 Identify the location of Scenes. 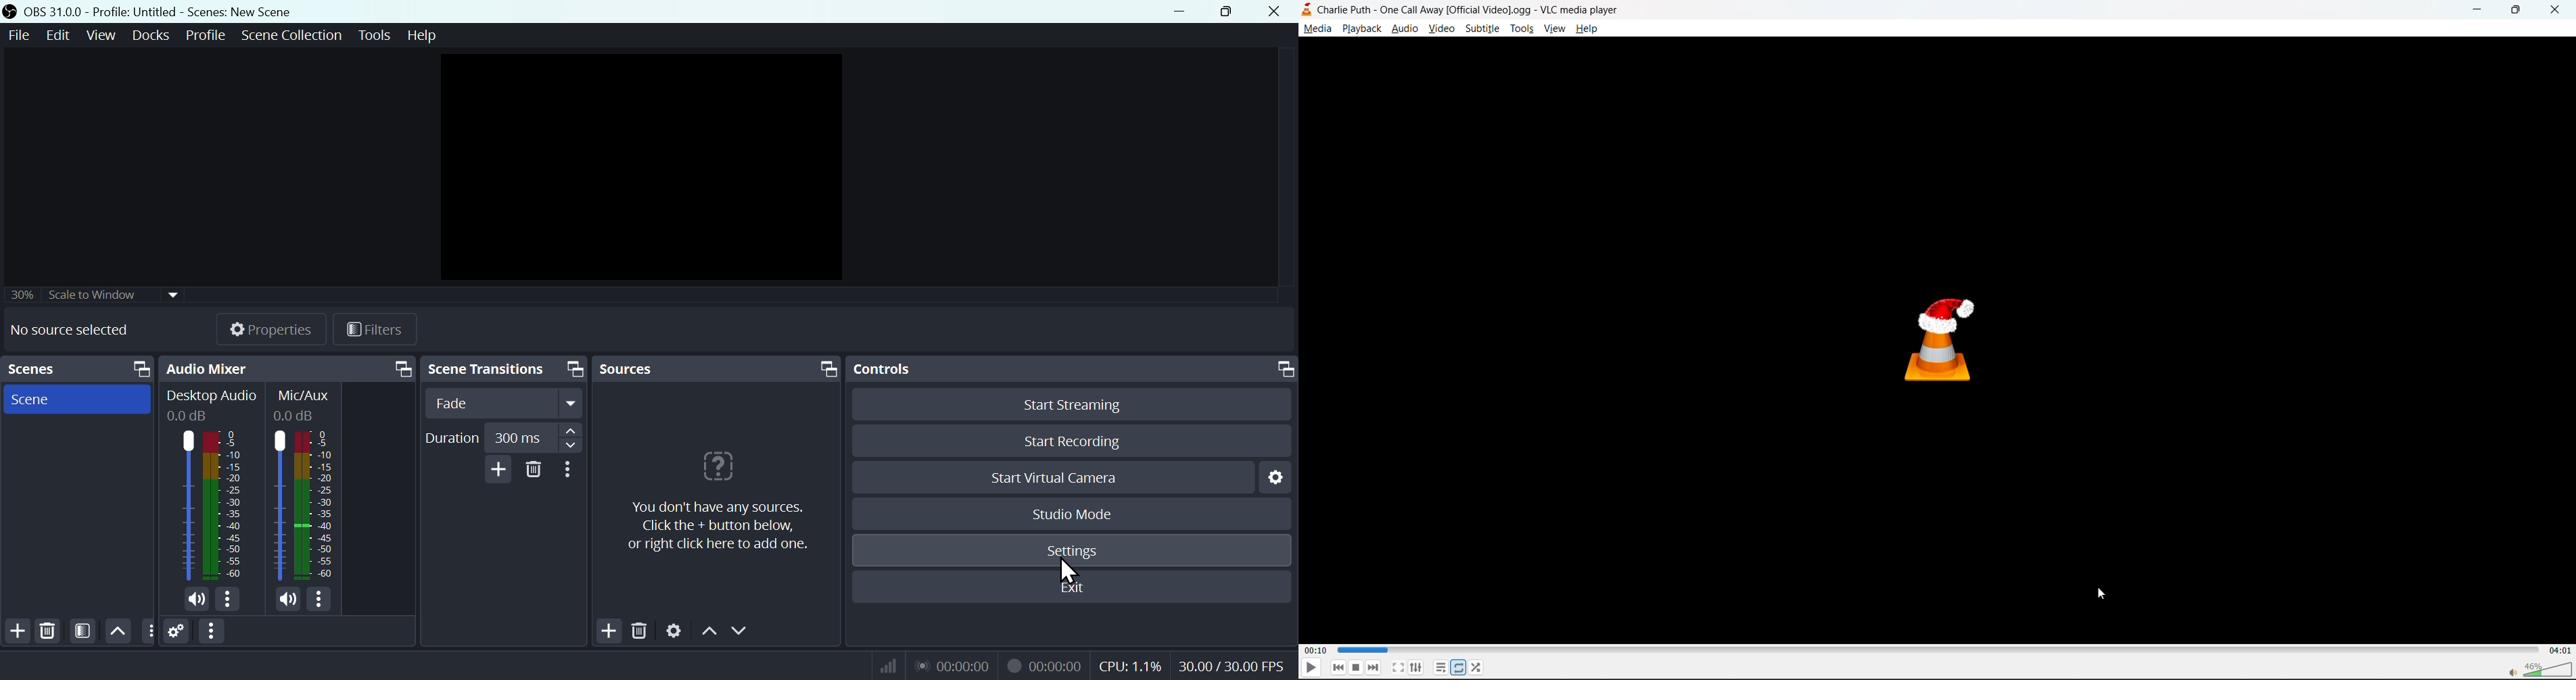
(76, 397).